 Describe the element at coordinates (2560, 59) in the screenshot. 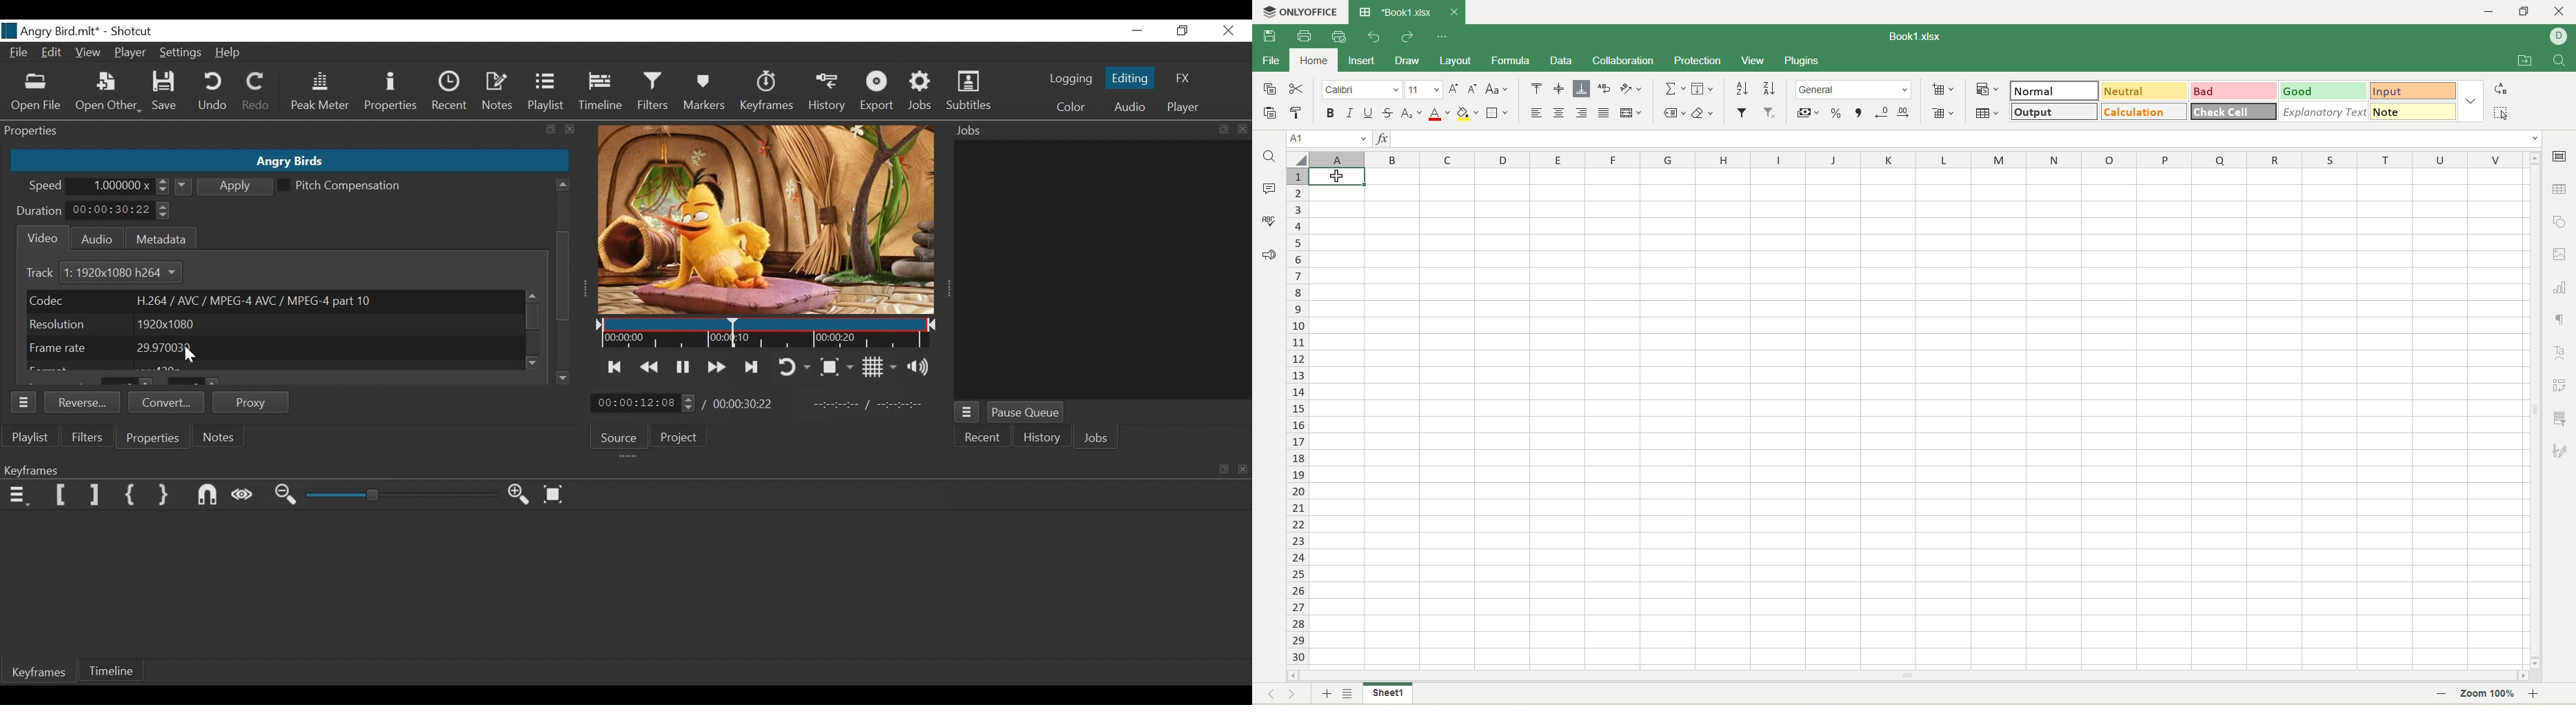

I see `find` at that location.